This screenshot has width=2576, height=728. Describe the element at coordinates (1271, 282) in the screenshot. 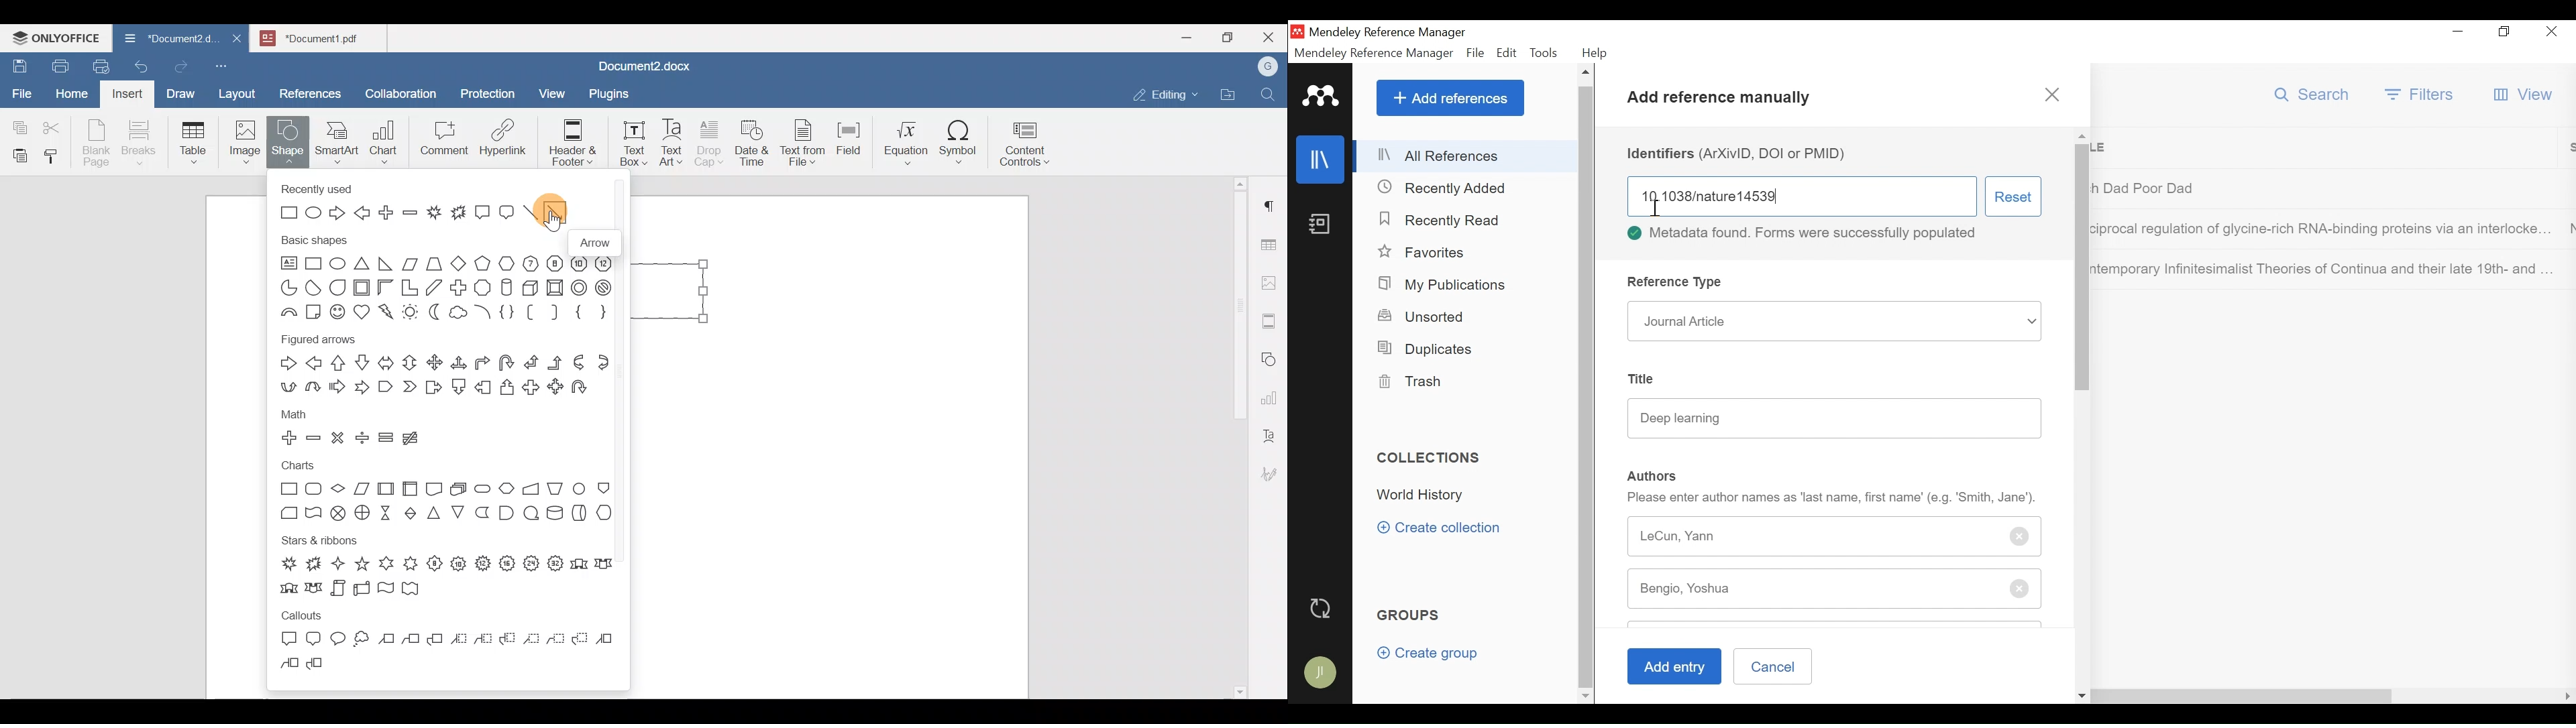

I see `Image settings` at that location.